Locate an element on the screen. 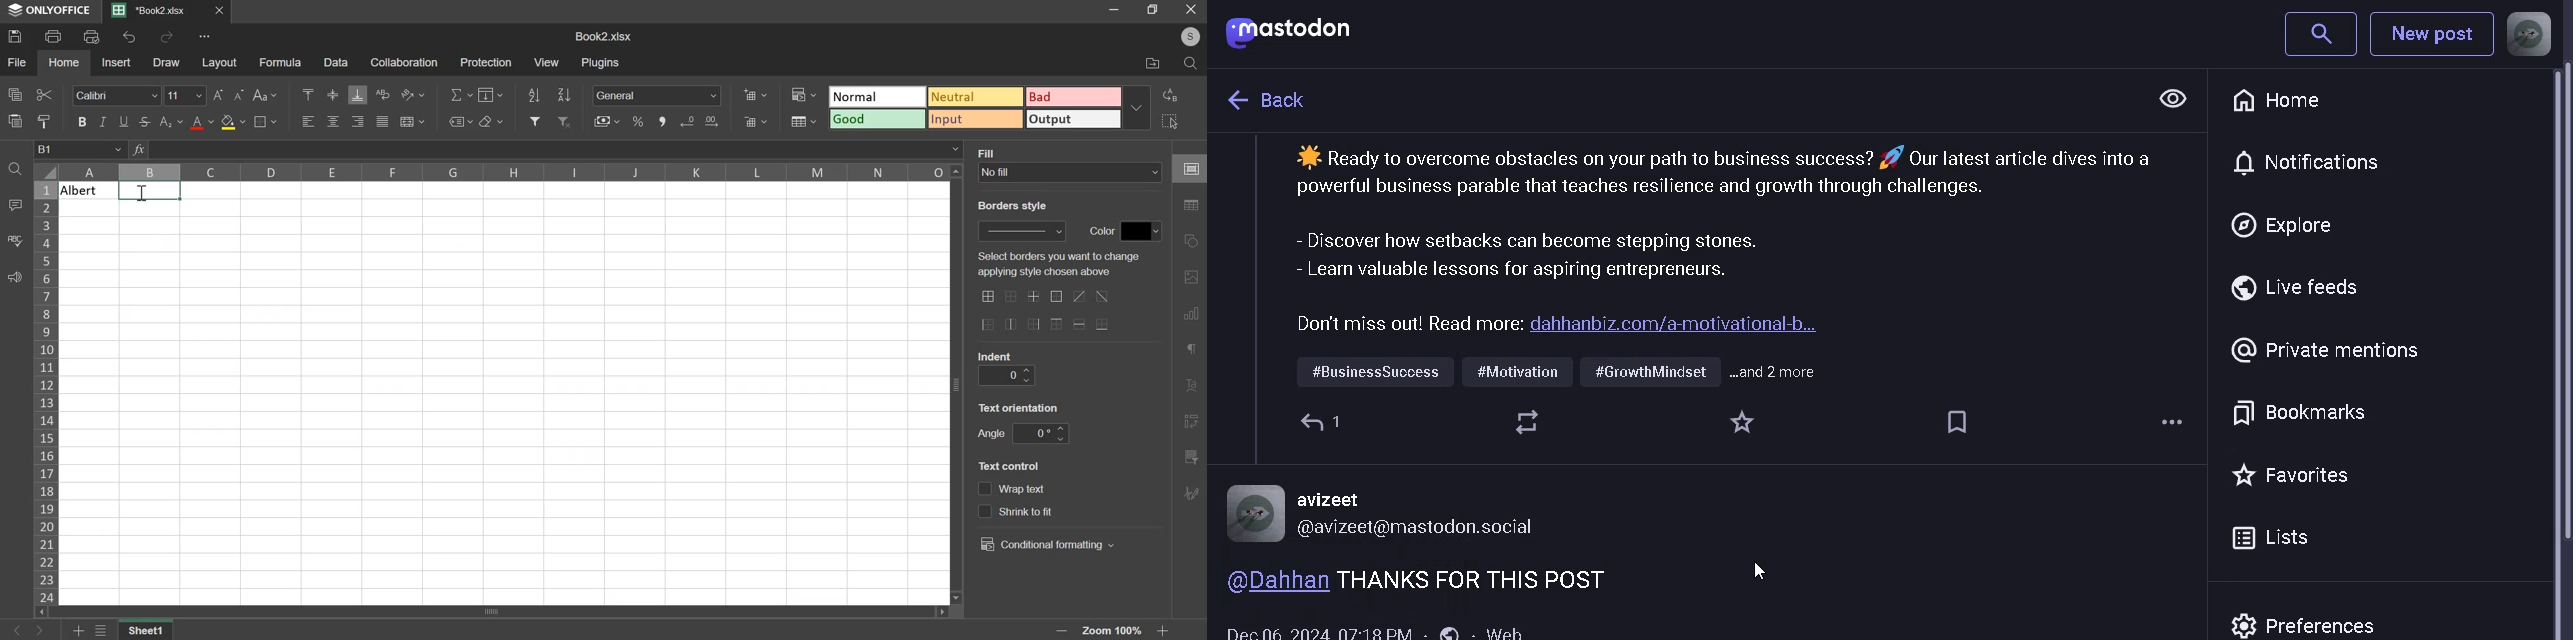  View is located at coordinates (2166, 95).